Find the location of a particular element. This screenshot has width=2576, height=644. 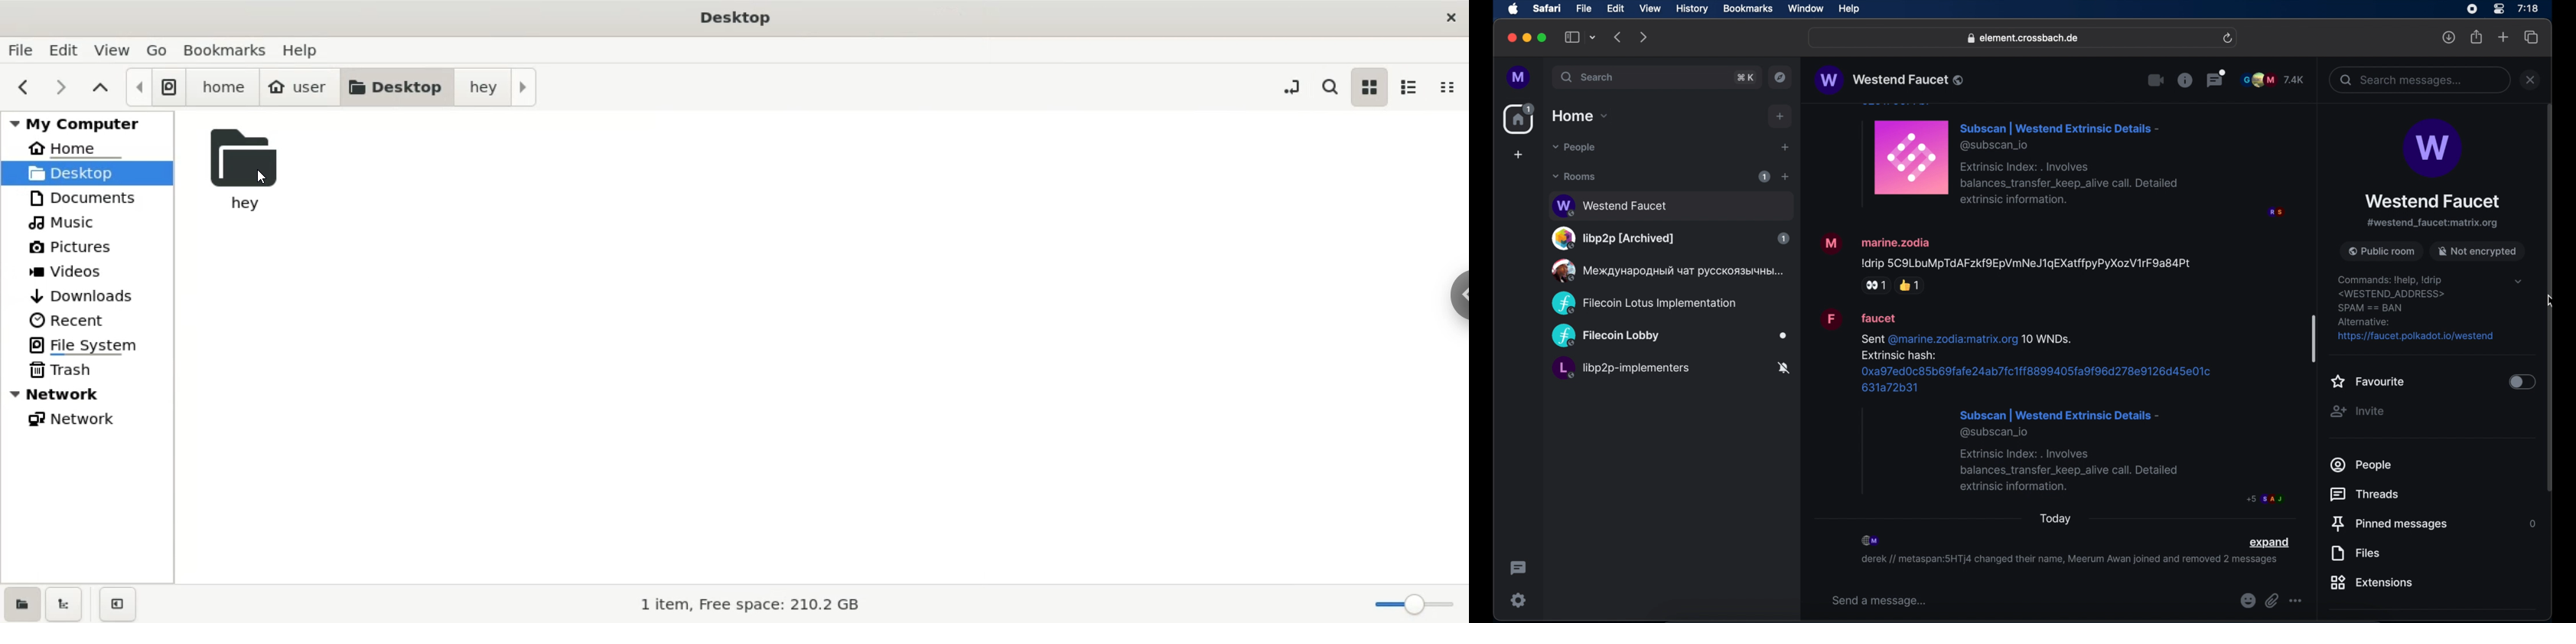

search messages is located at coordinates (2419, 80).